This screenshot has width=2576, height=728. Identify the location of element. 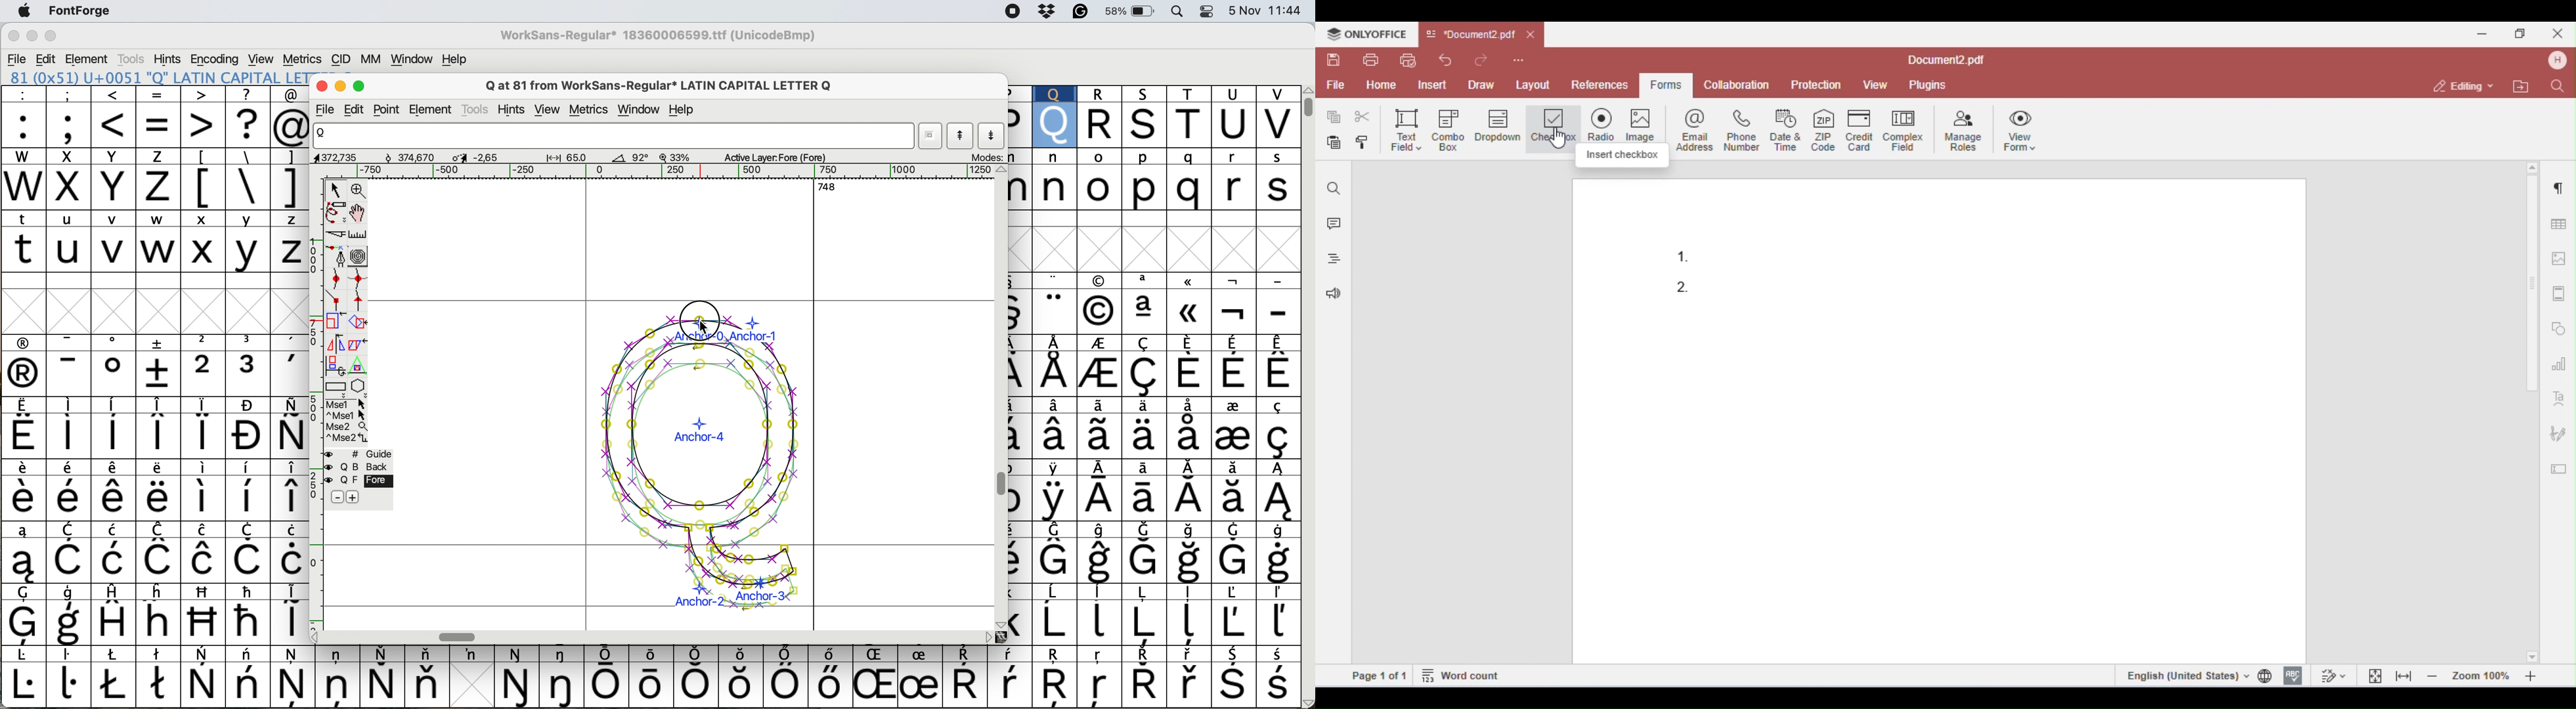
(89, 59).